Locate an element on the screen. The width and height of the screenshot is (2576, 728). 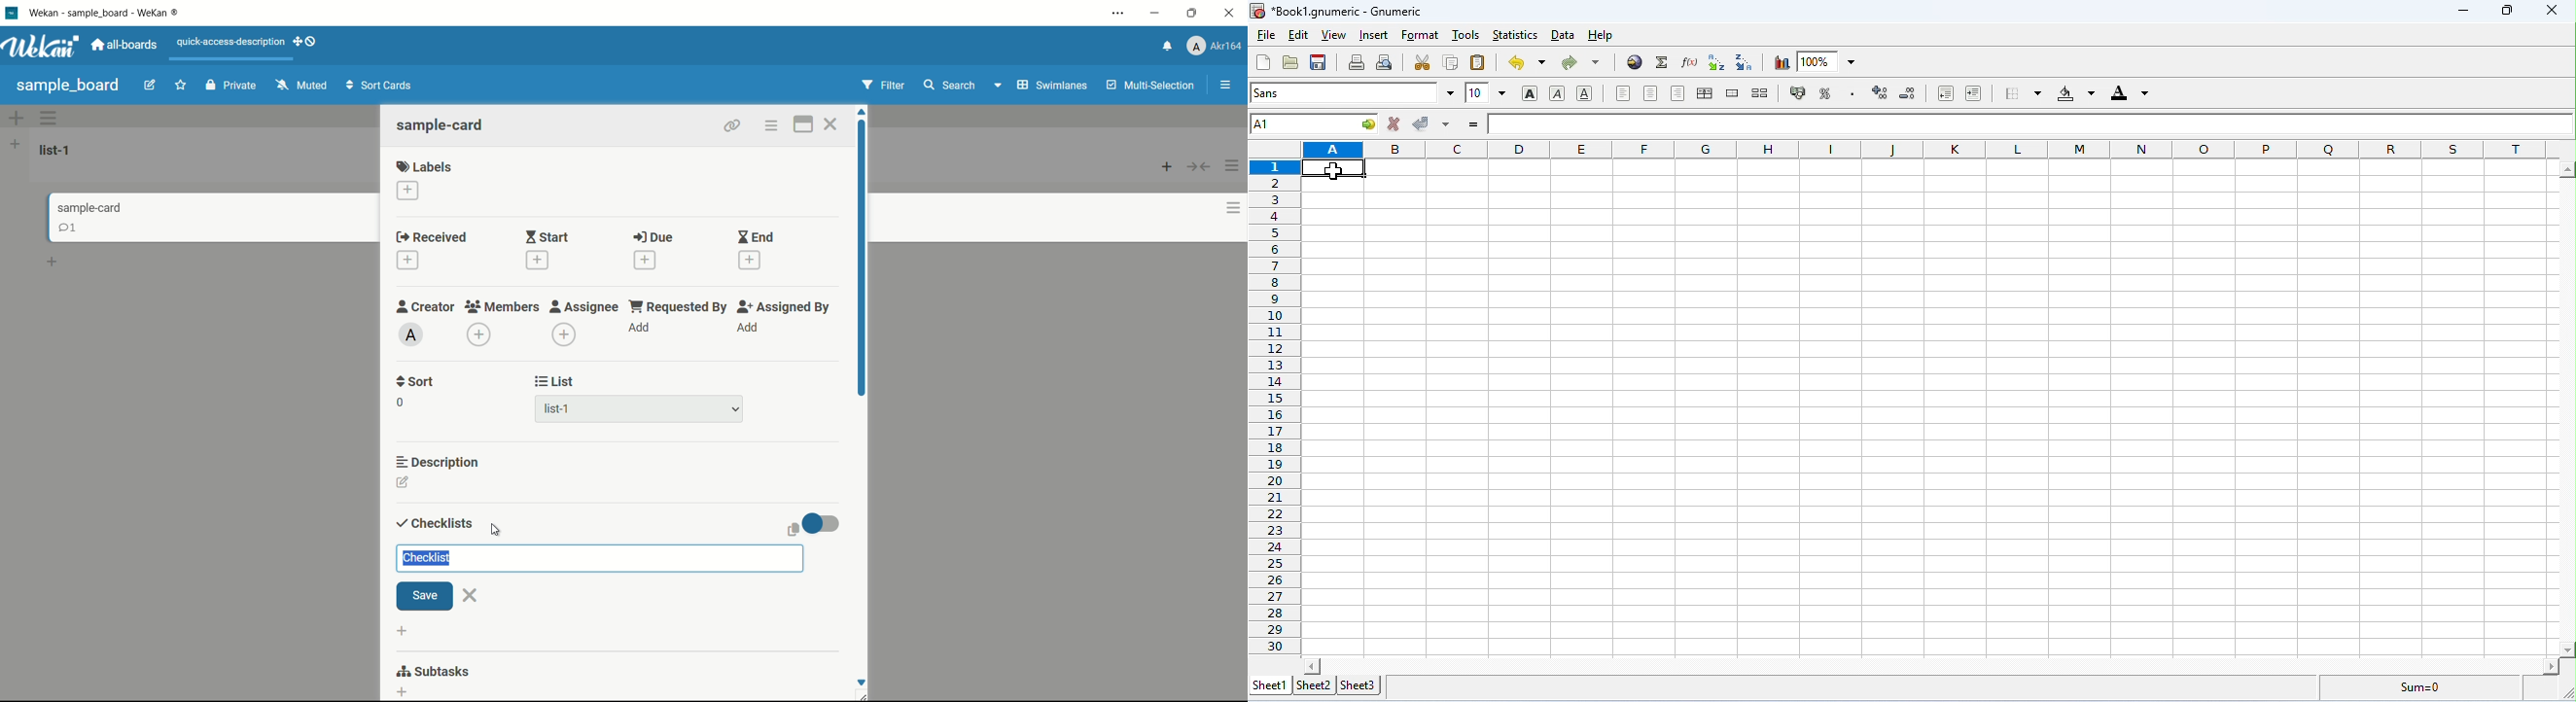
copy is located at coordinates (1450, 63).